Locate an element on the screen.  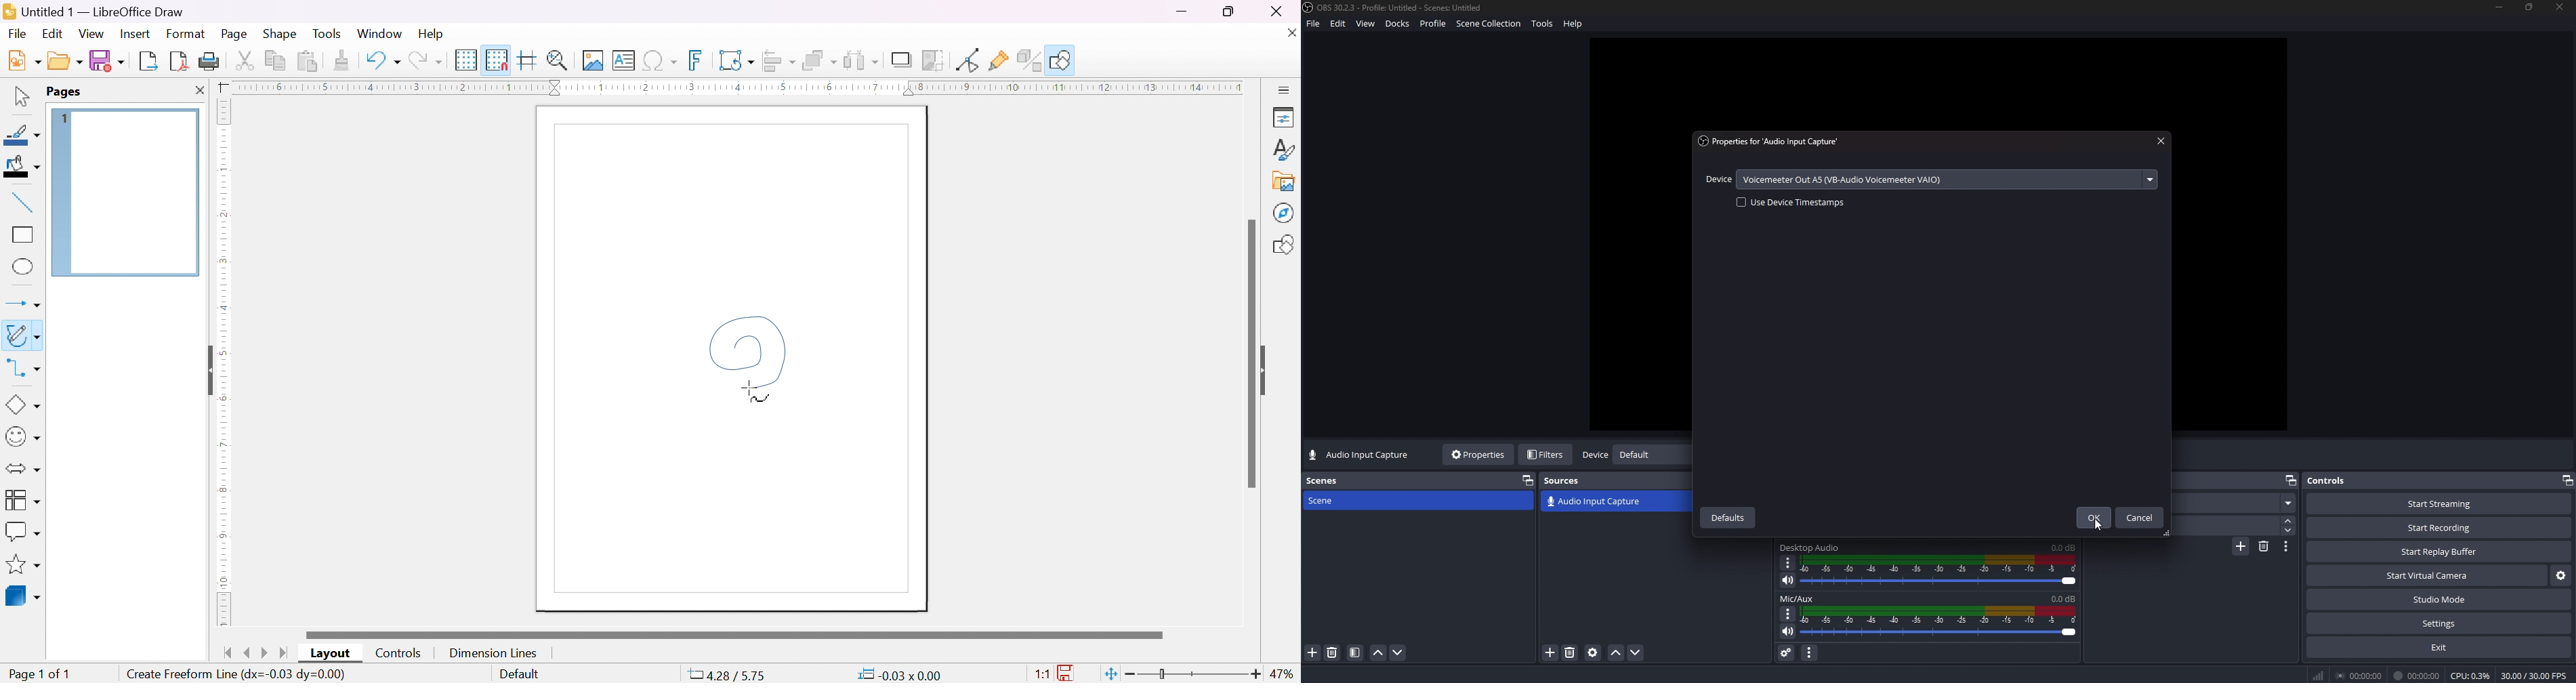
cancel is located at coordinates (2141, 518).